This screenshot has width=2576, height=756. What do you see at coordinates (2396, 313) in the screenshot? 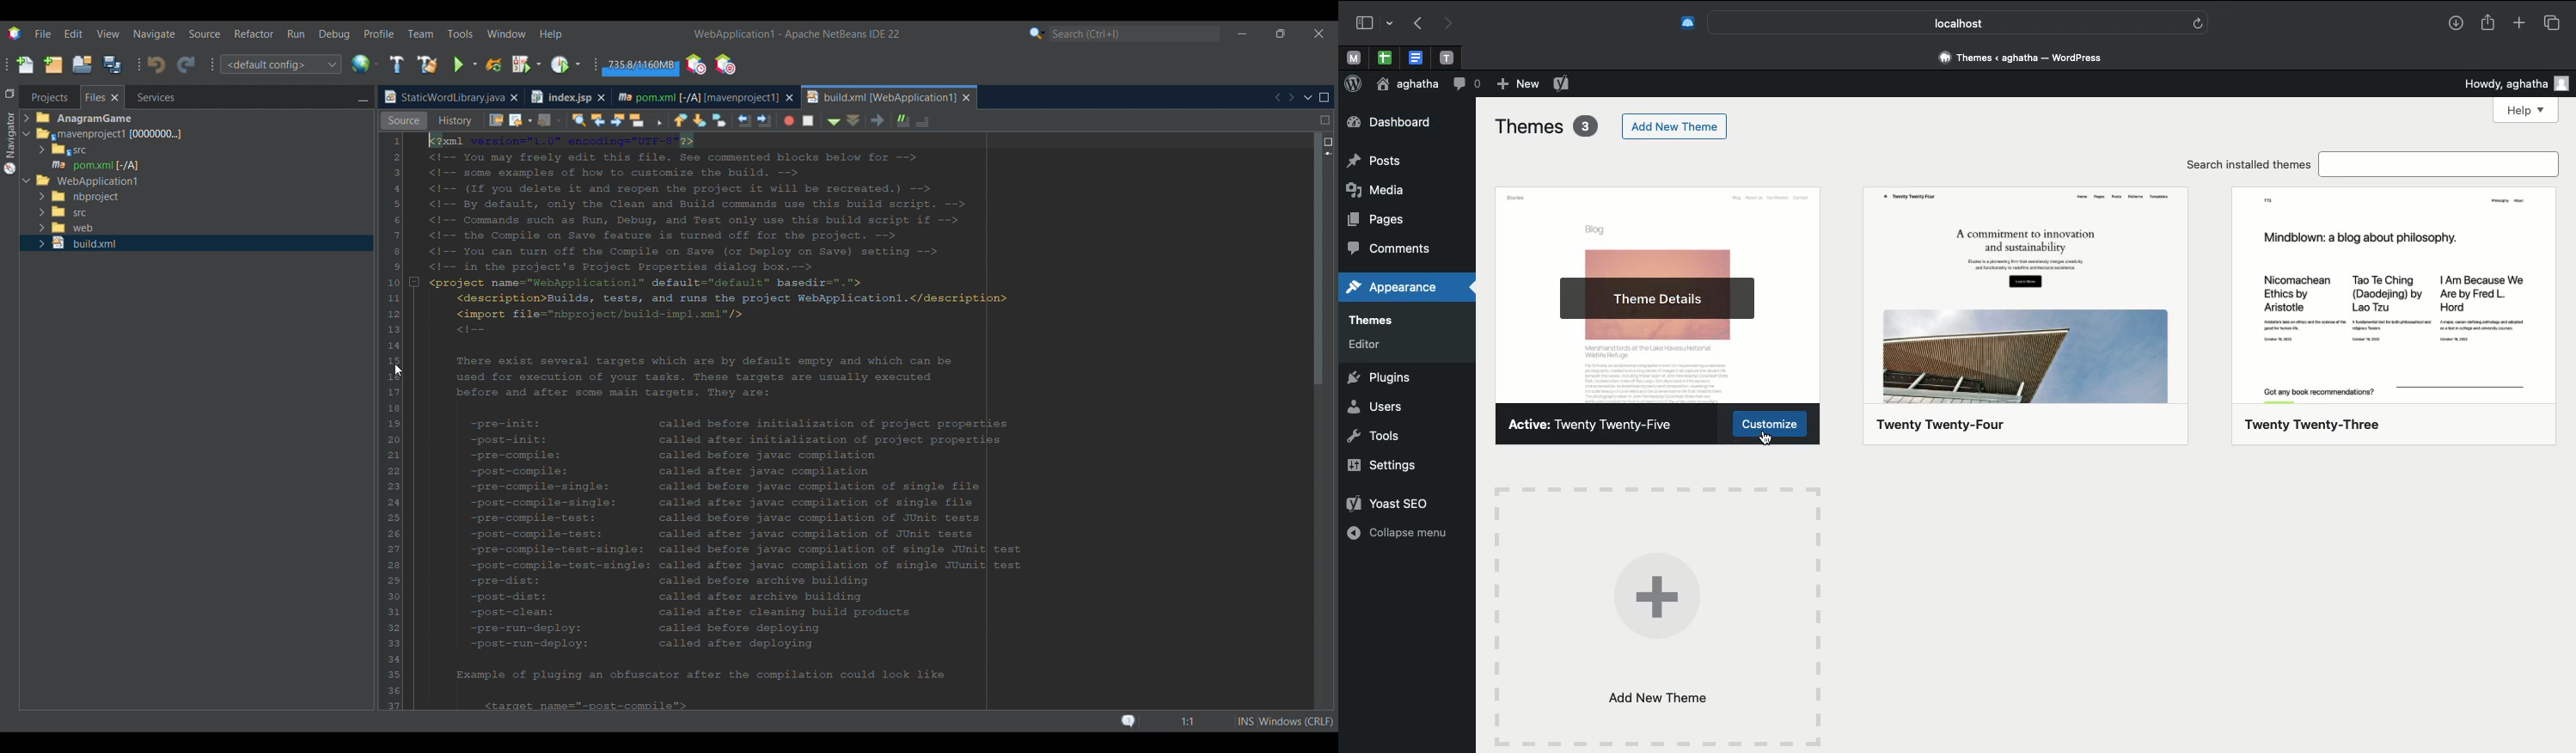
I see `twenty twenty-three` at bounding box center [2396, 313].